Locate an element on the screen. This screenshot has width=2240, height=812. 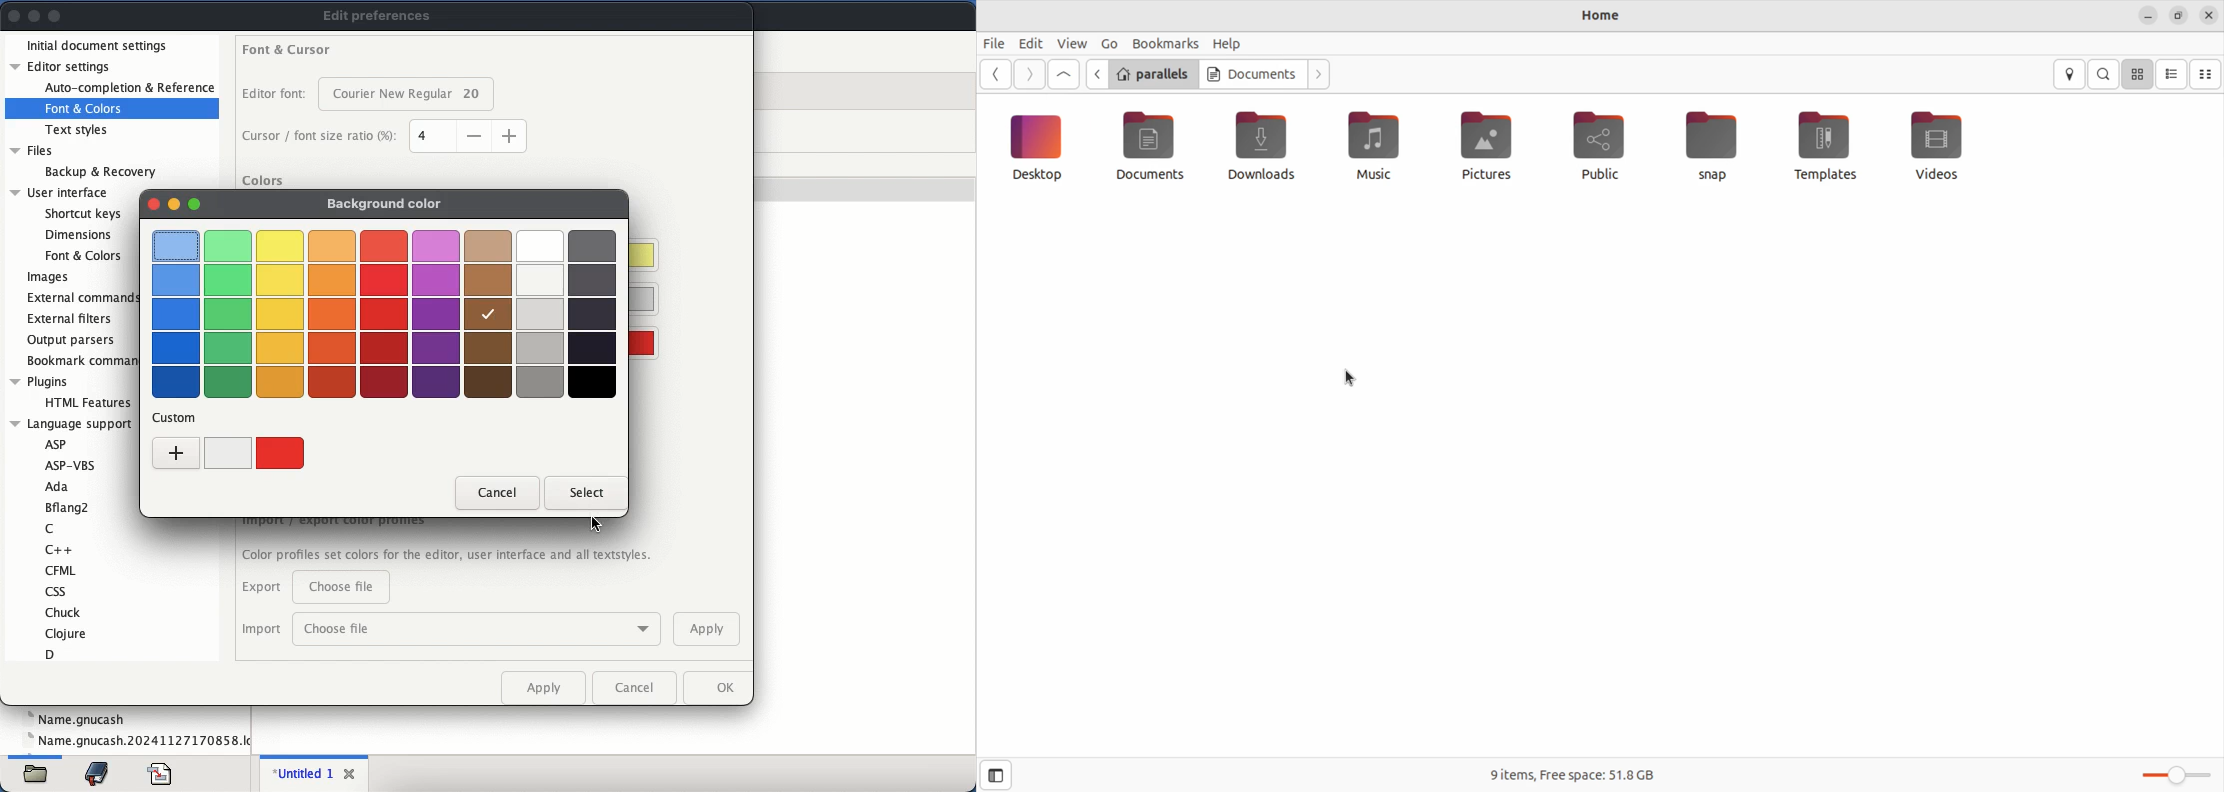
close is located at coordinates (153, 202).